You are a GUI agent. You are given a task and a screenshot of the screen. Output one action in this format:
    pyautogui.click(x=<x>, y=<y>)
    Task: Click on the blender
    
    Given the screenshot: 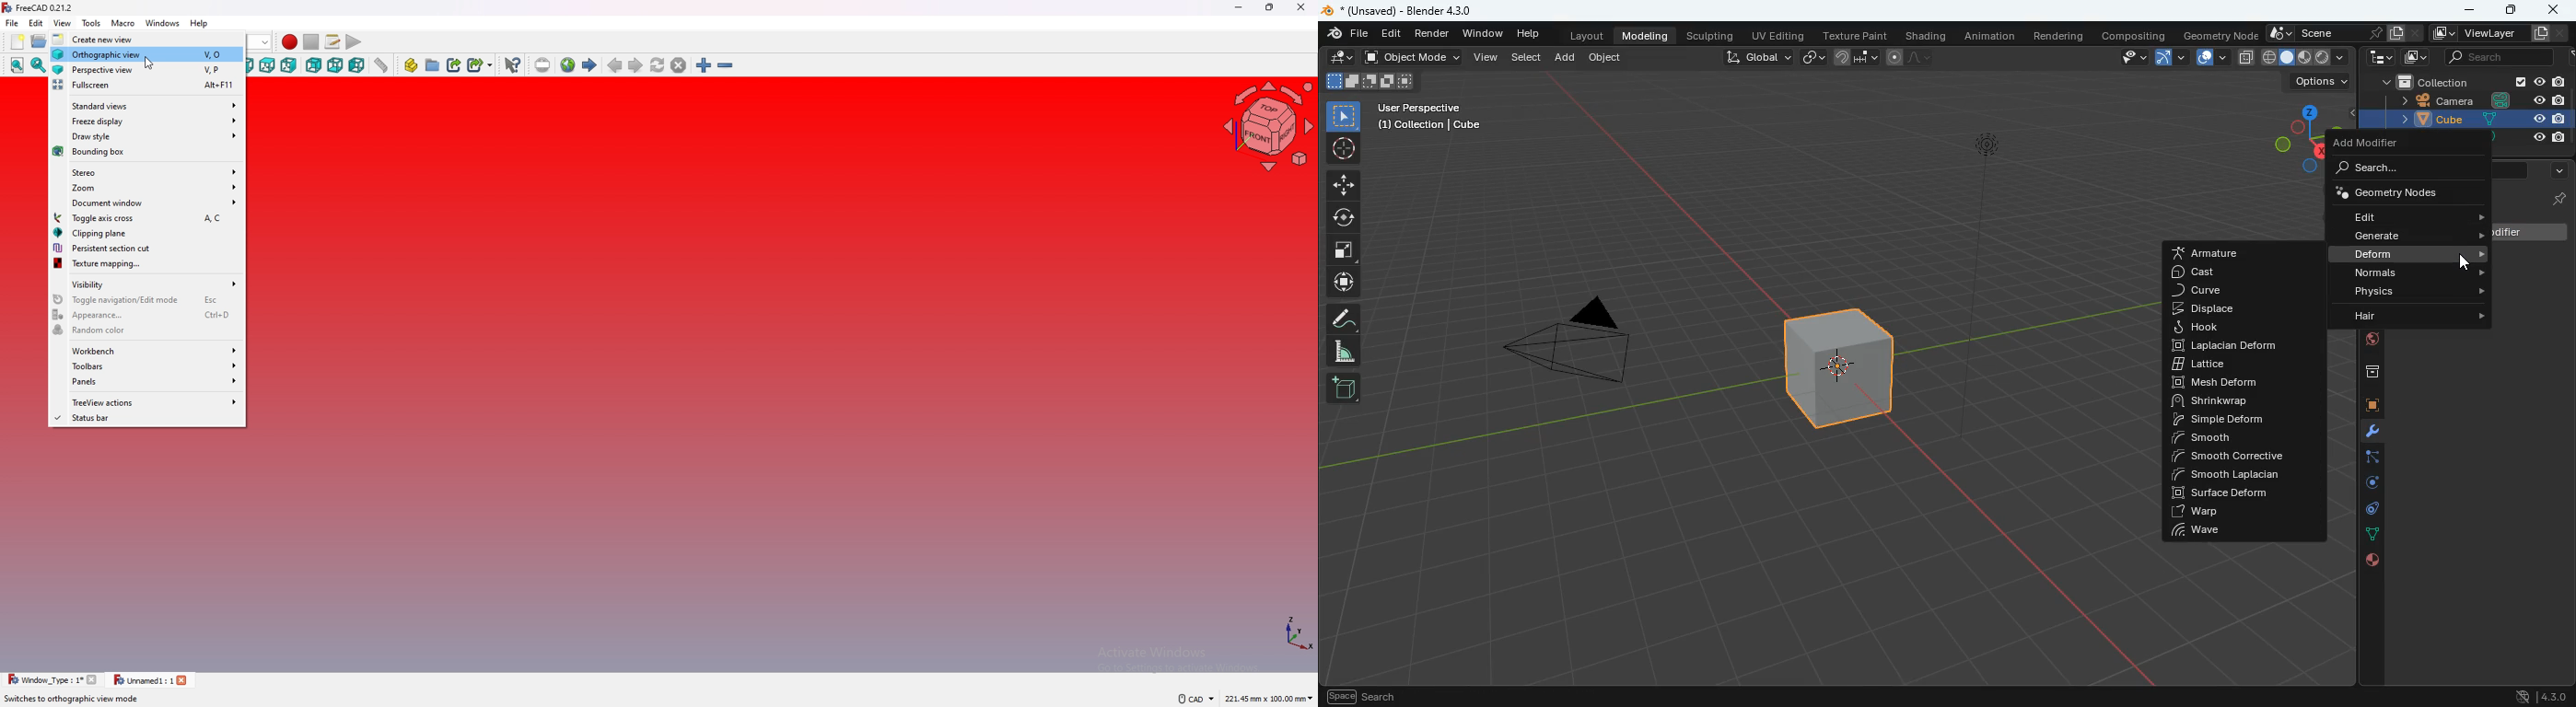 What is the action you would take?
    pyautogui.click(x=1406, y=9)
    